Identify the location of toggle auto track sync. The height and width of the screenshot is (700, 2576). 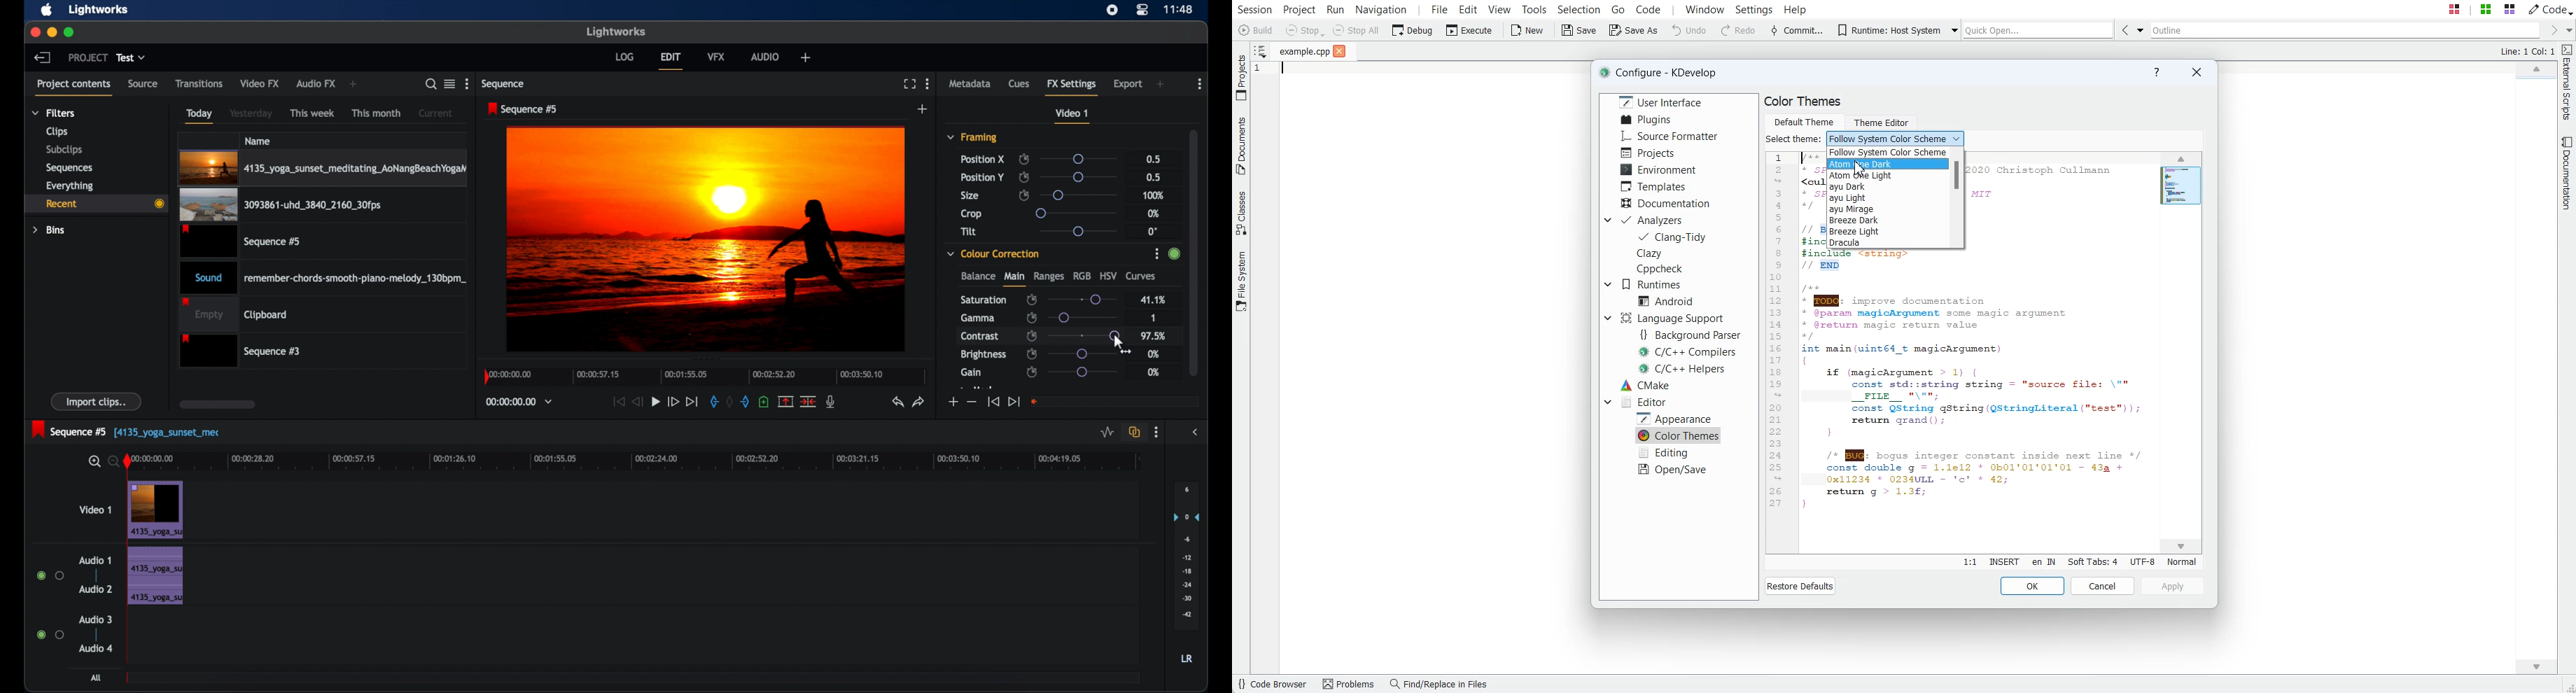
(1133, 431).